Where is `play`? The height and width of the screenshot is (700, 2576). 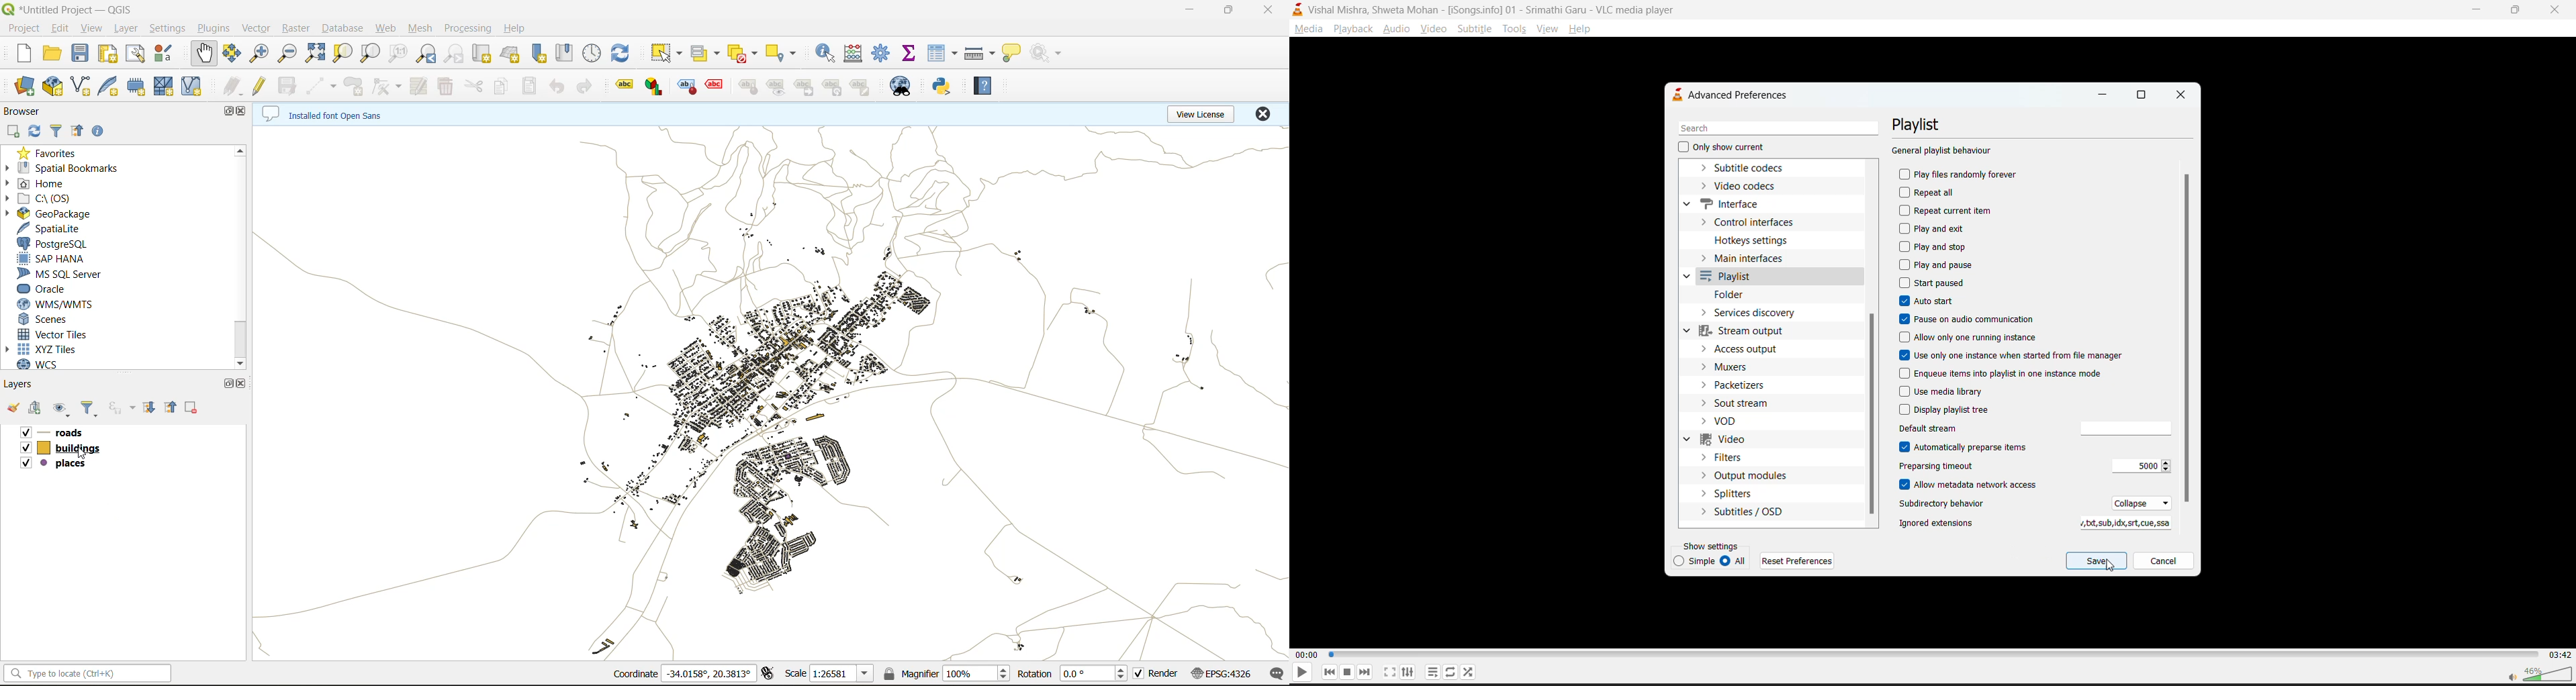 play is located at coordinates (1301, 674).